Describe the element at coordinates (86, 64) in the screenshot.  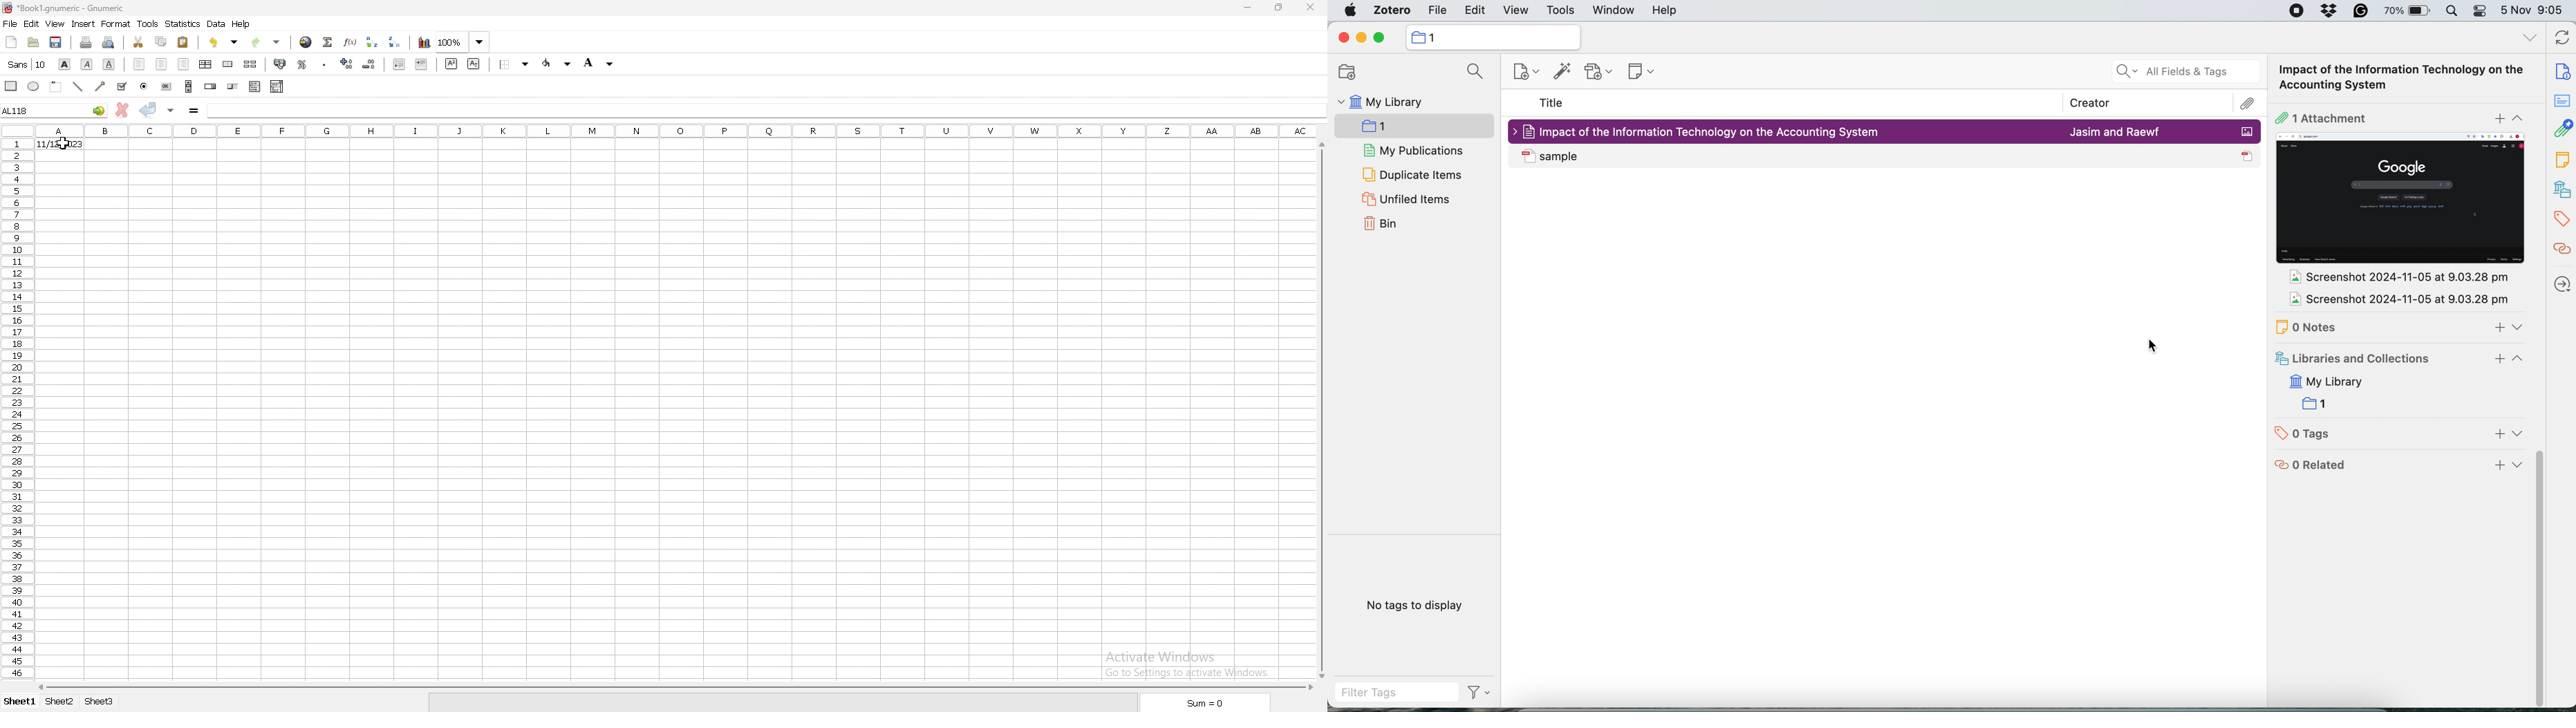
I see `italic` at that location.